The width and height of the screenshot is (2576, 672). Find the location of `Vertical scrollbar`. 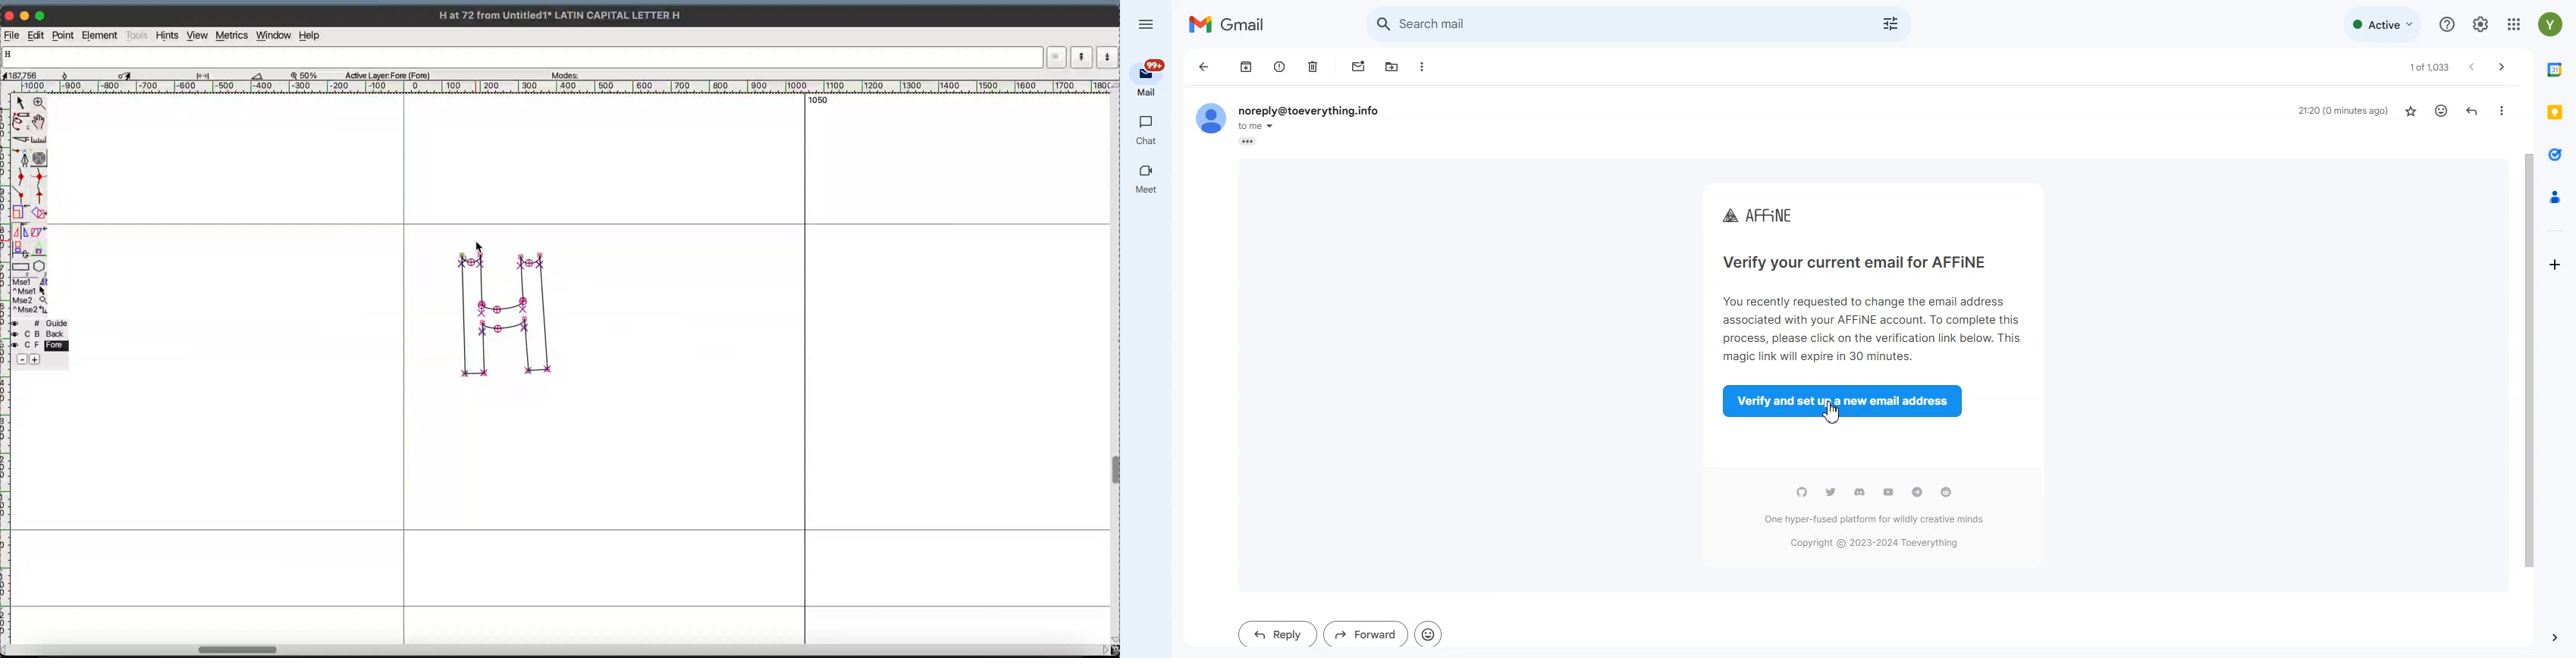

Vertical scrollbar is located at coordinates (2524, 337).